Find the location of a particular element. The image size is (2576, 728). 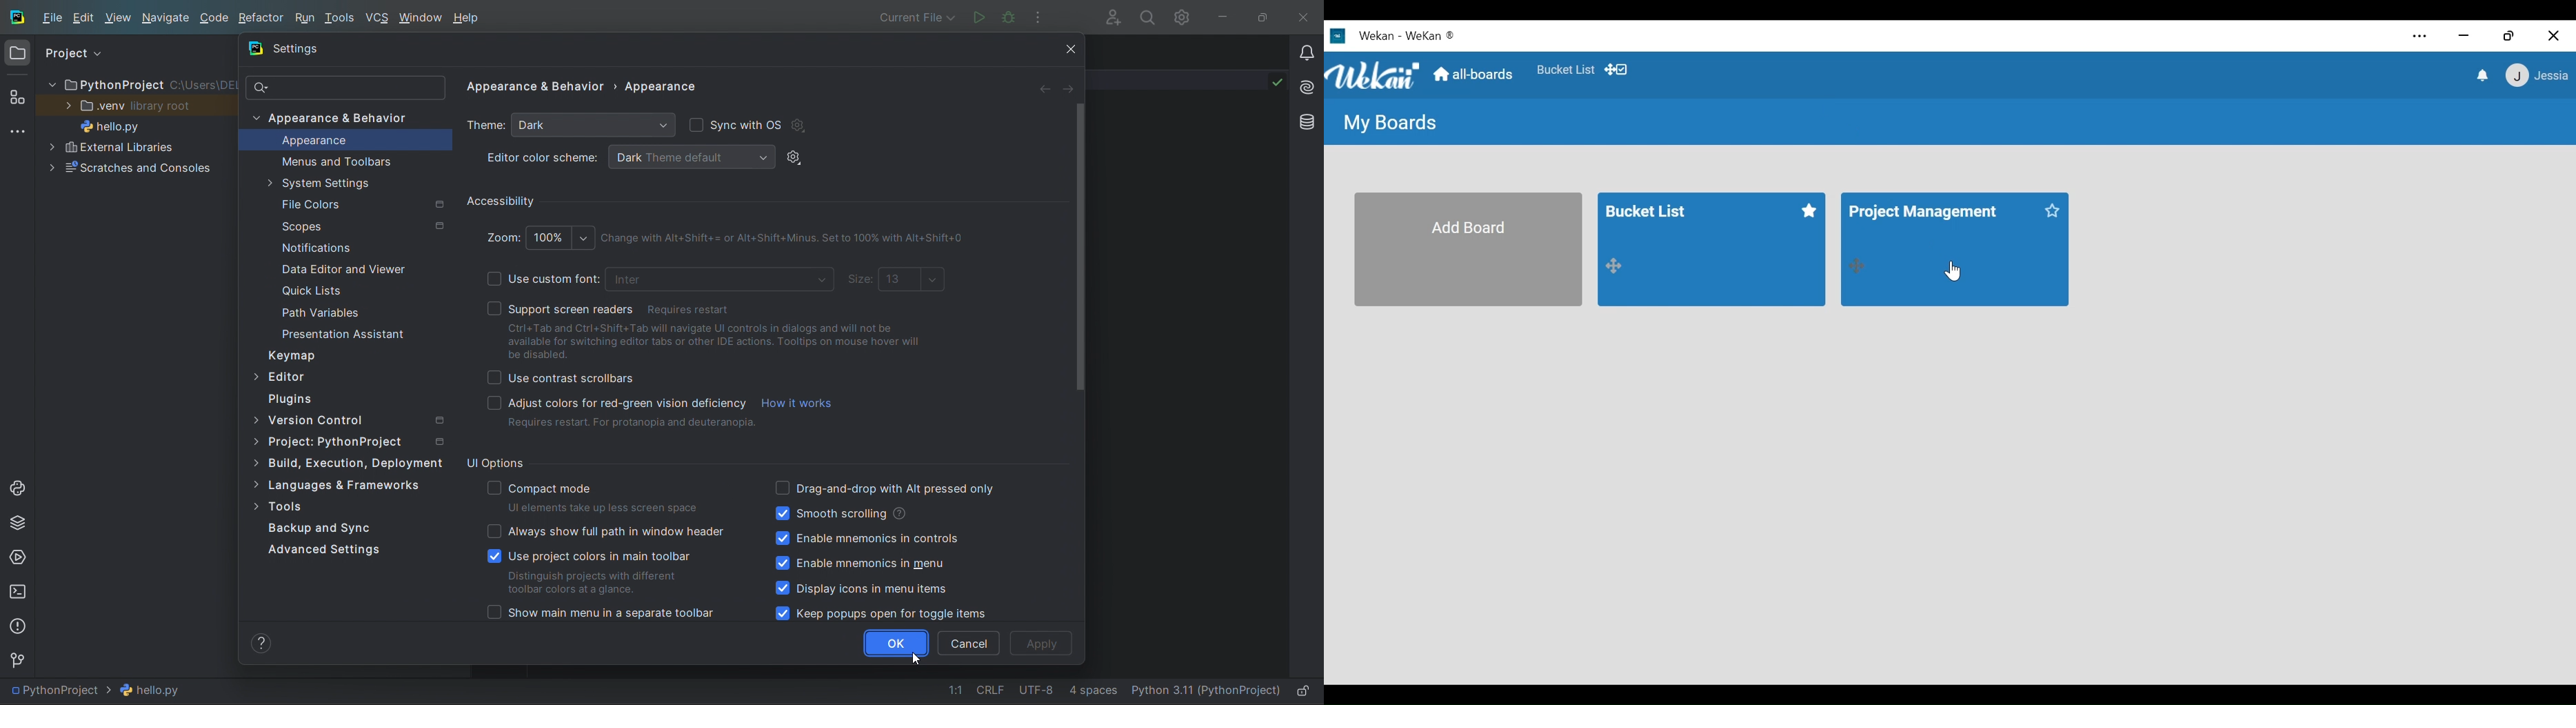

tools is located at coordinates (340, 17).